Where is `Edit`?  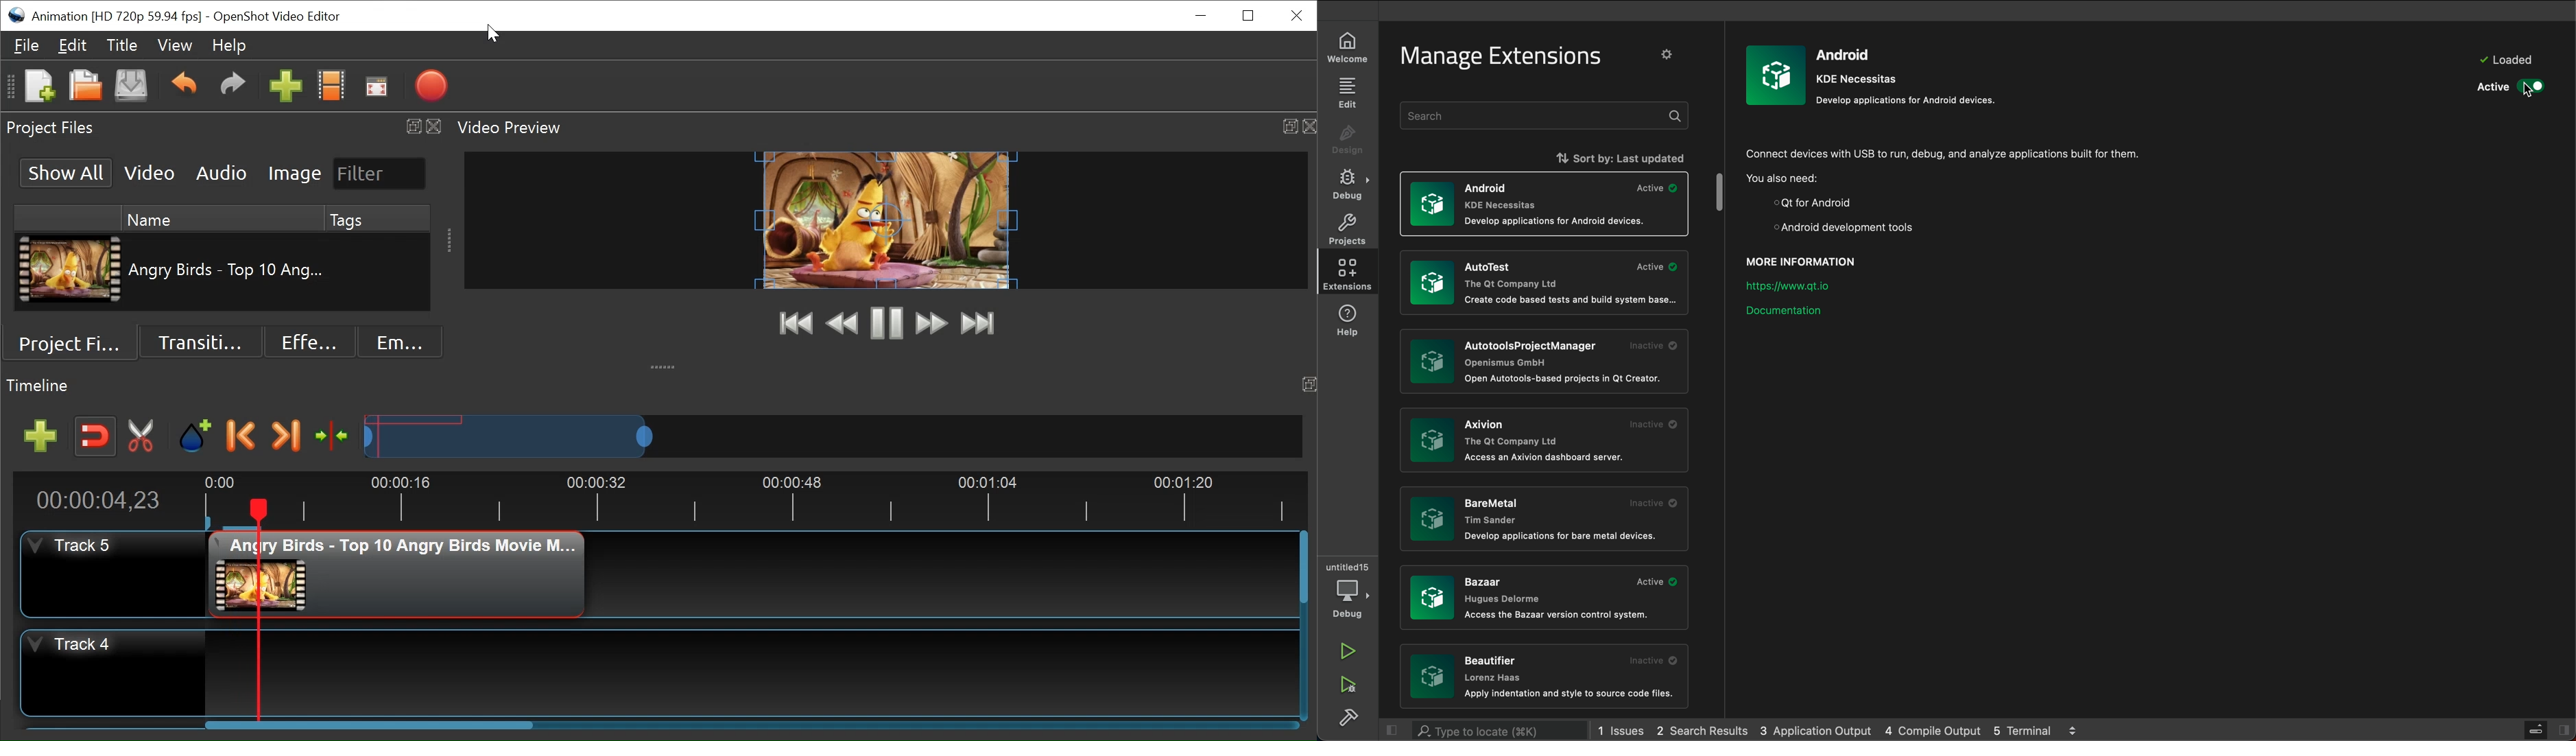
Edit is located at coordinates (72, 45).